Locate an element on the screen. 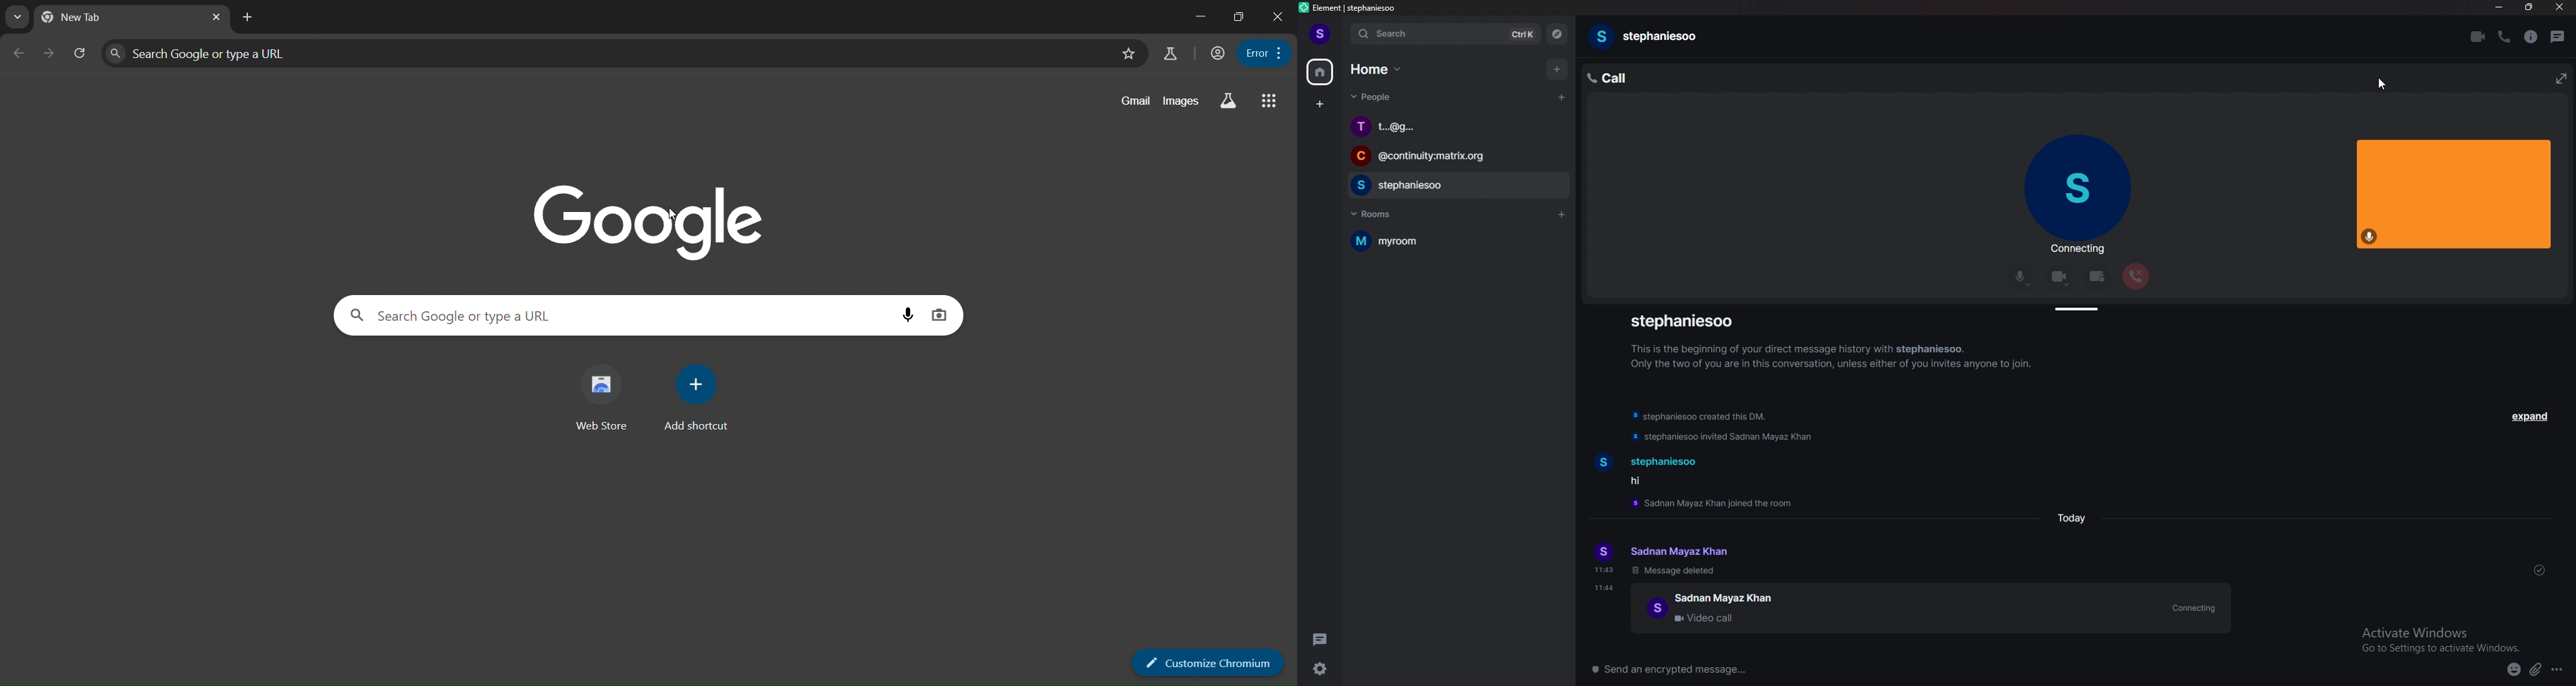 This screenshot has width=2576, height=700. user photo is located at coordinates (2077, 189).